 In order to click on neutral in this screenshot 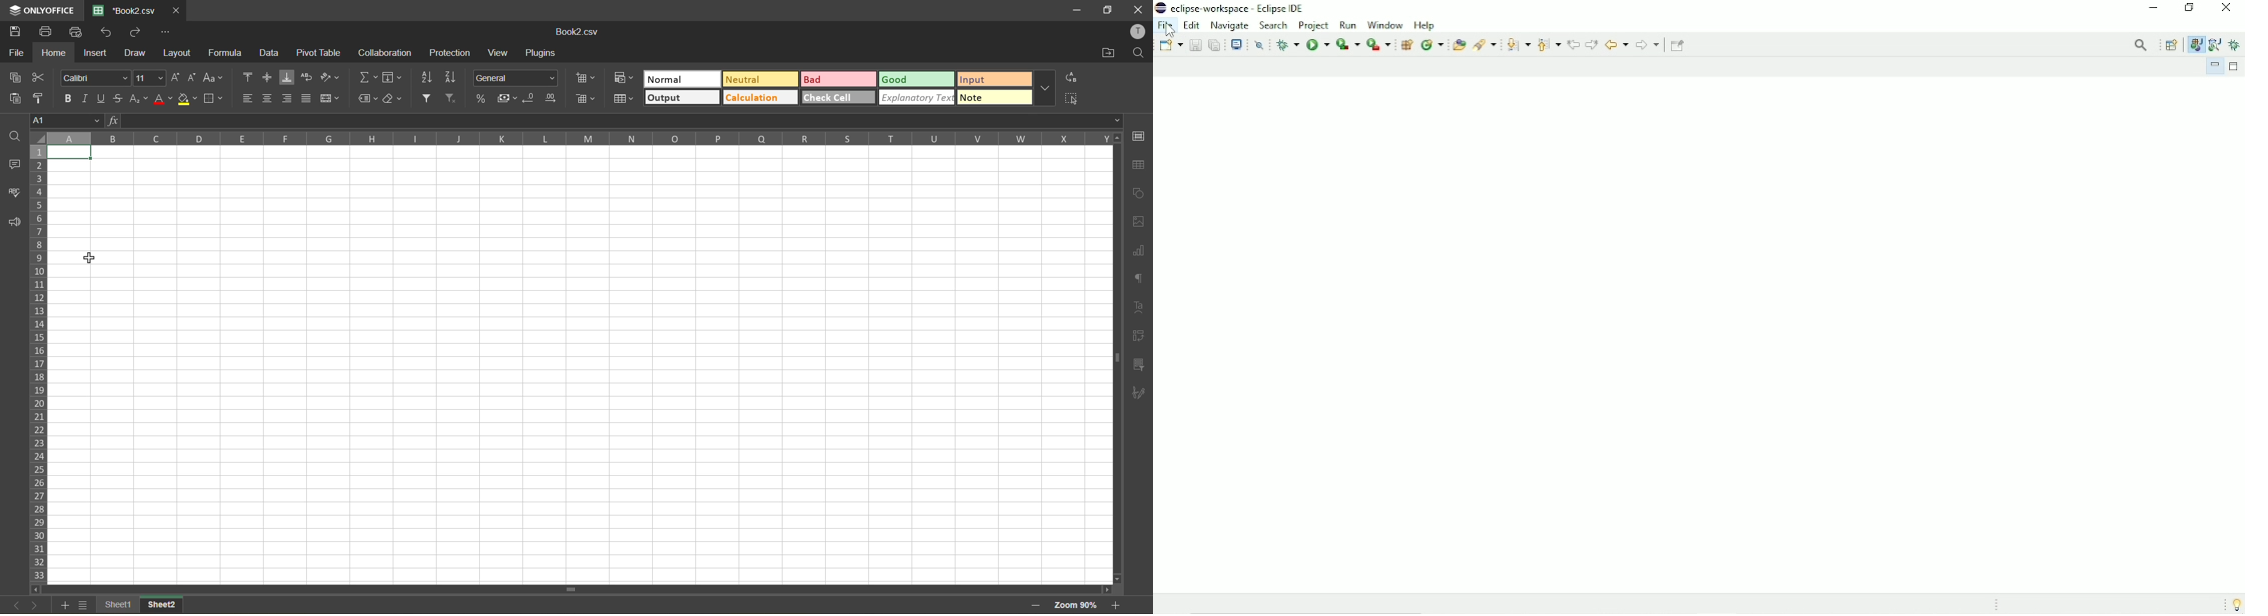, I will do `click(758, 79)`.